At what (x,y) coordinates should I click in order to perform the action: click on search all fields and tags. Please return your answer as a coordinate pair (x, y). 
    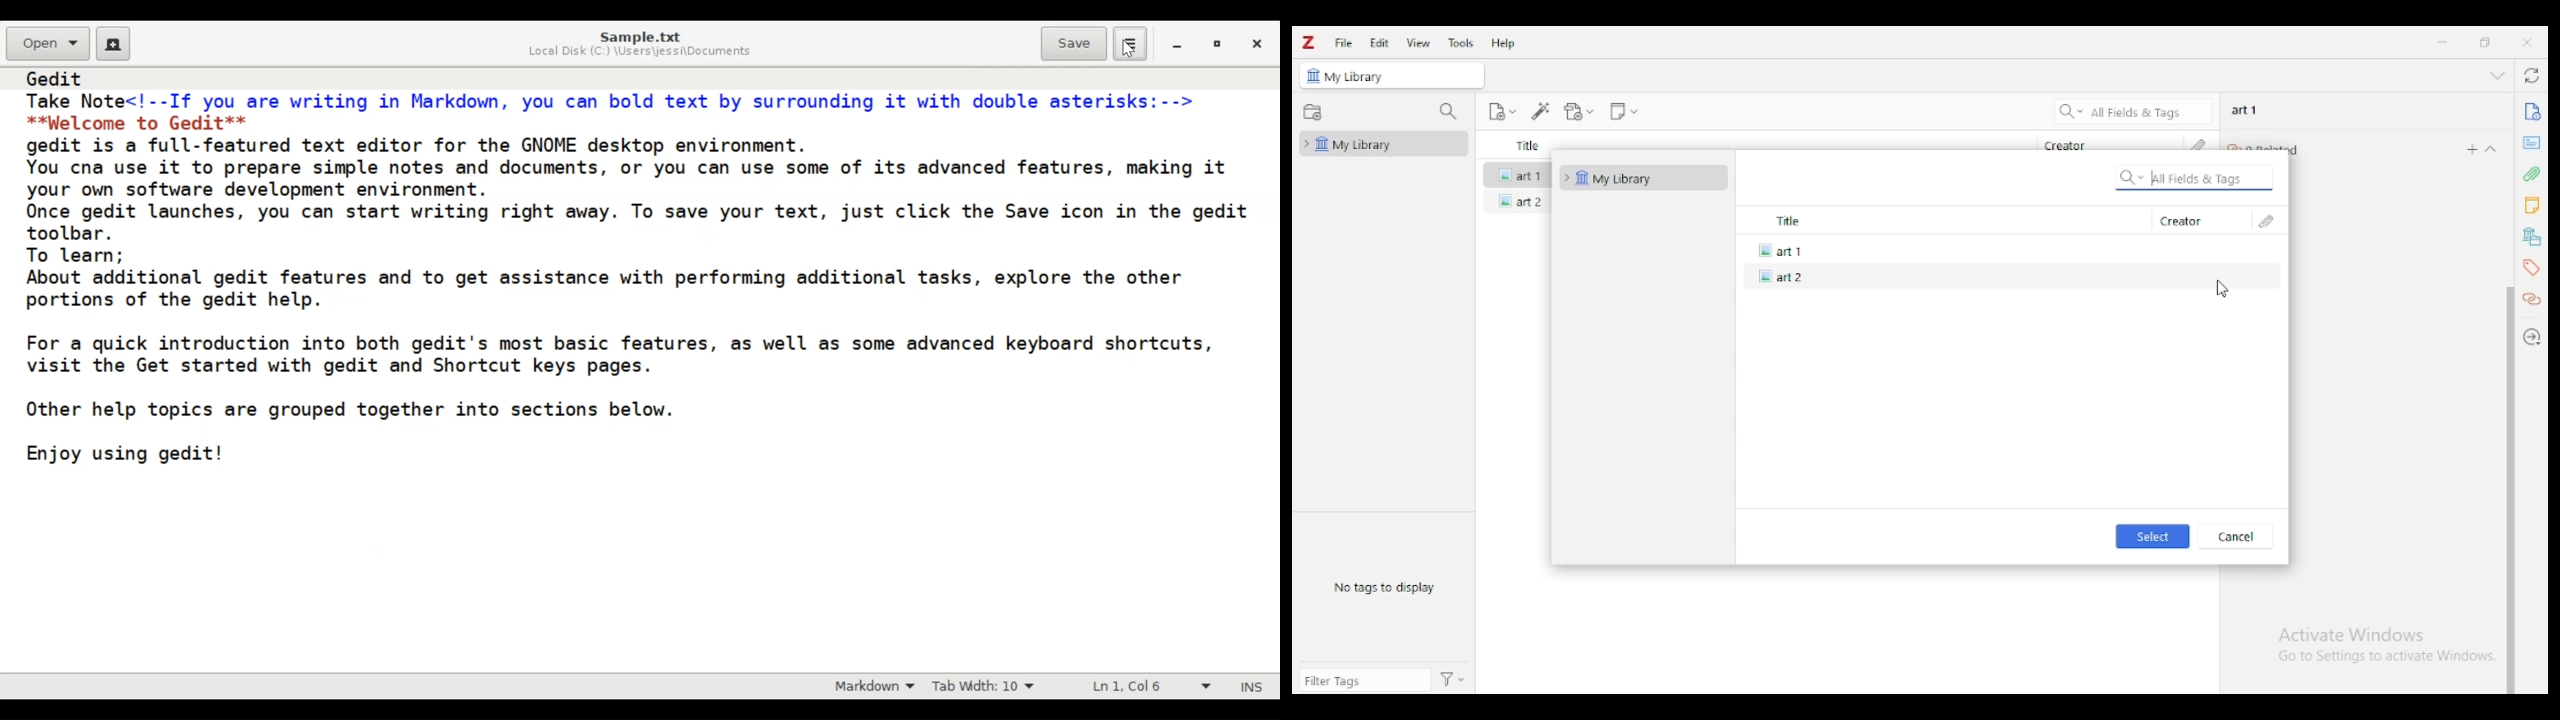
    Looking at the image, I should click on (2195, 177).